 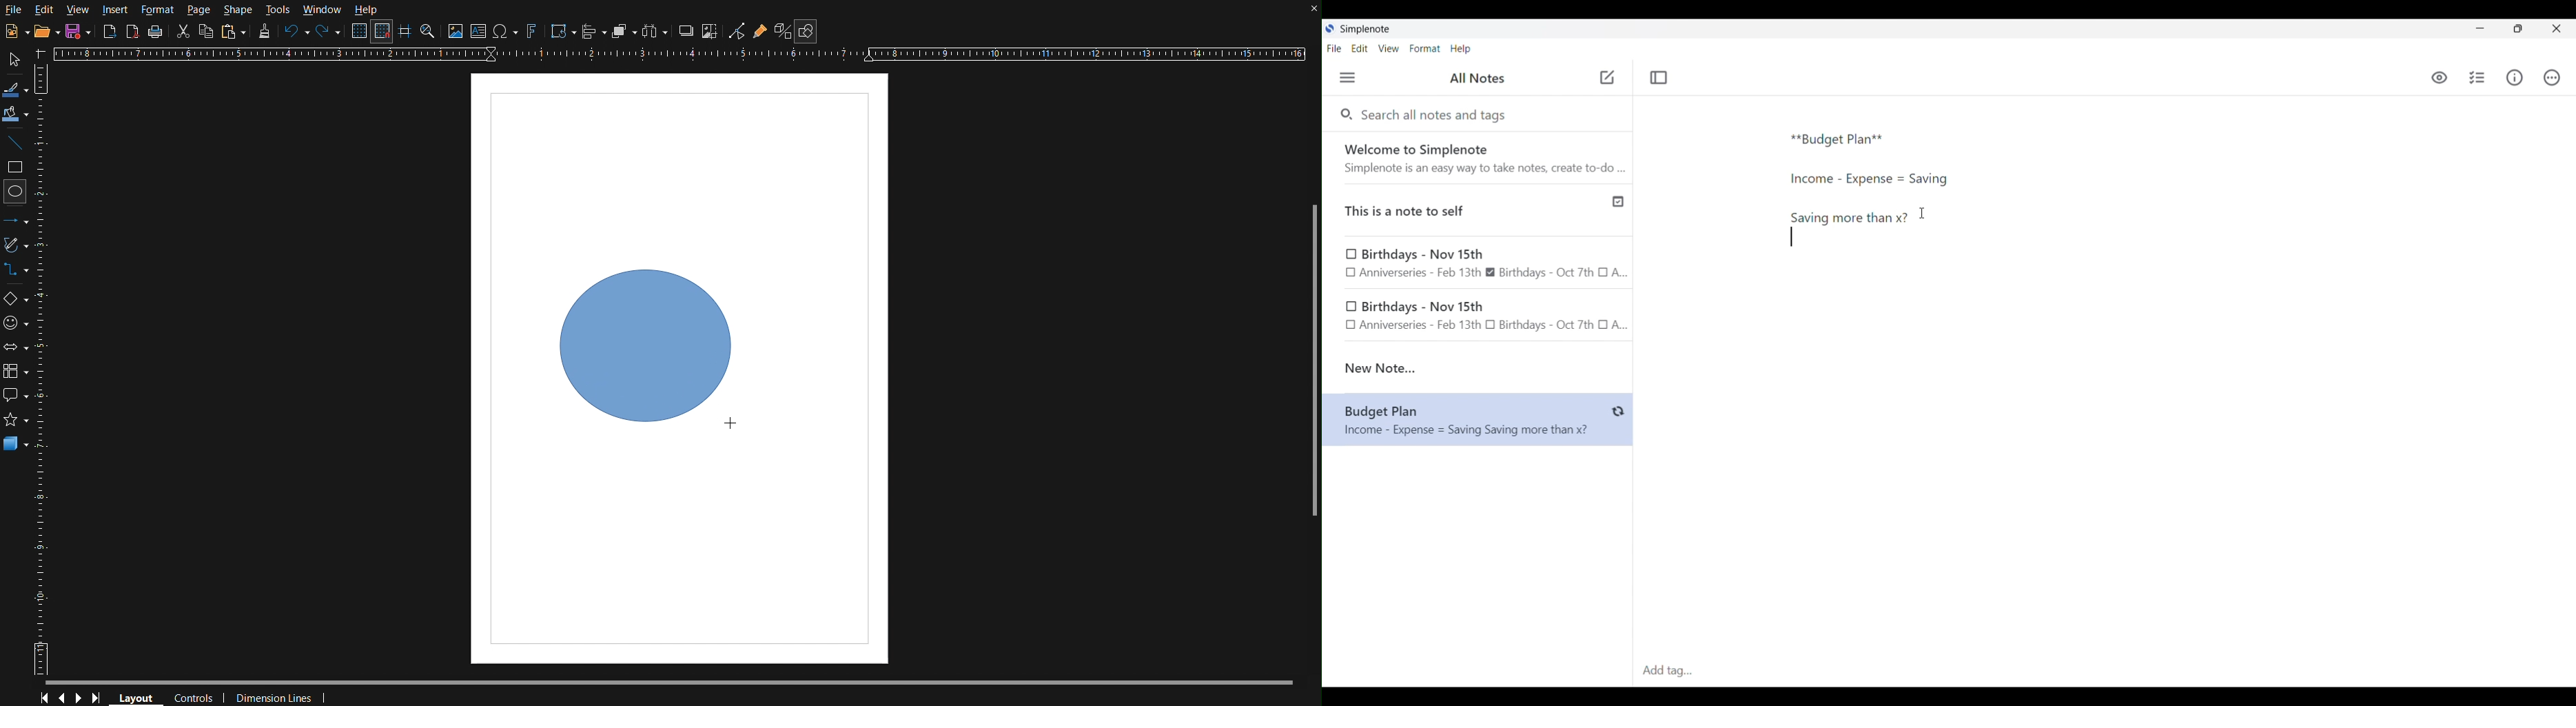 I want to click on Zoom and Pan, so click(x=428, y=33).